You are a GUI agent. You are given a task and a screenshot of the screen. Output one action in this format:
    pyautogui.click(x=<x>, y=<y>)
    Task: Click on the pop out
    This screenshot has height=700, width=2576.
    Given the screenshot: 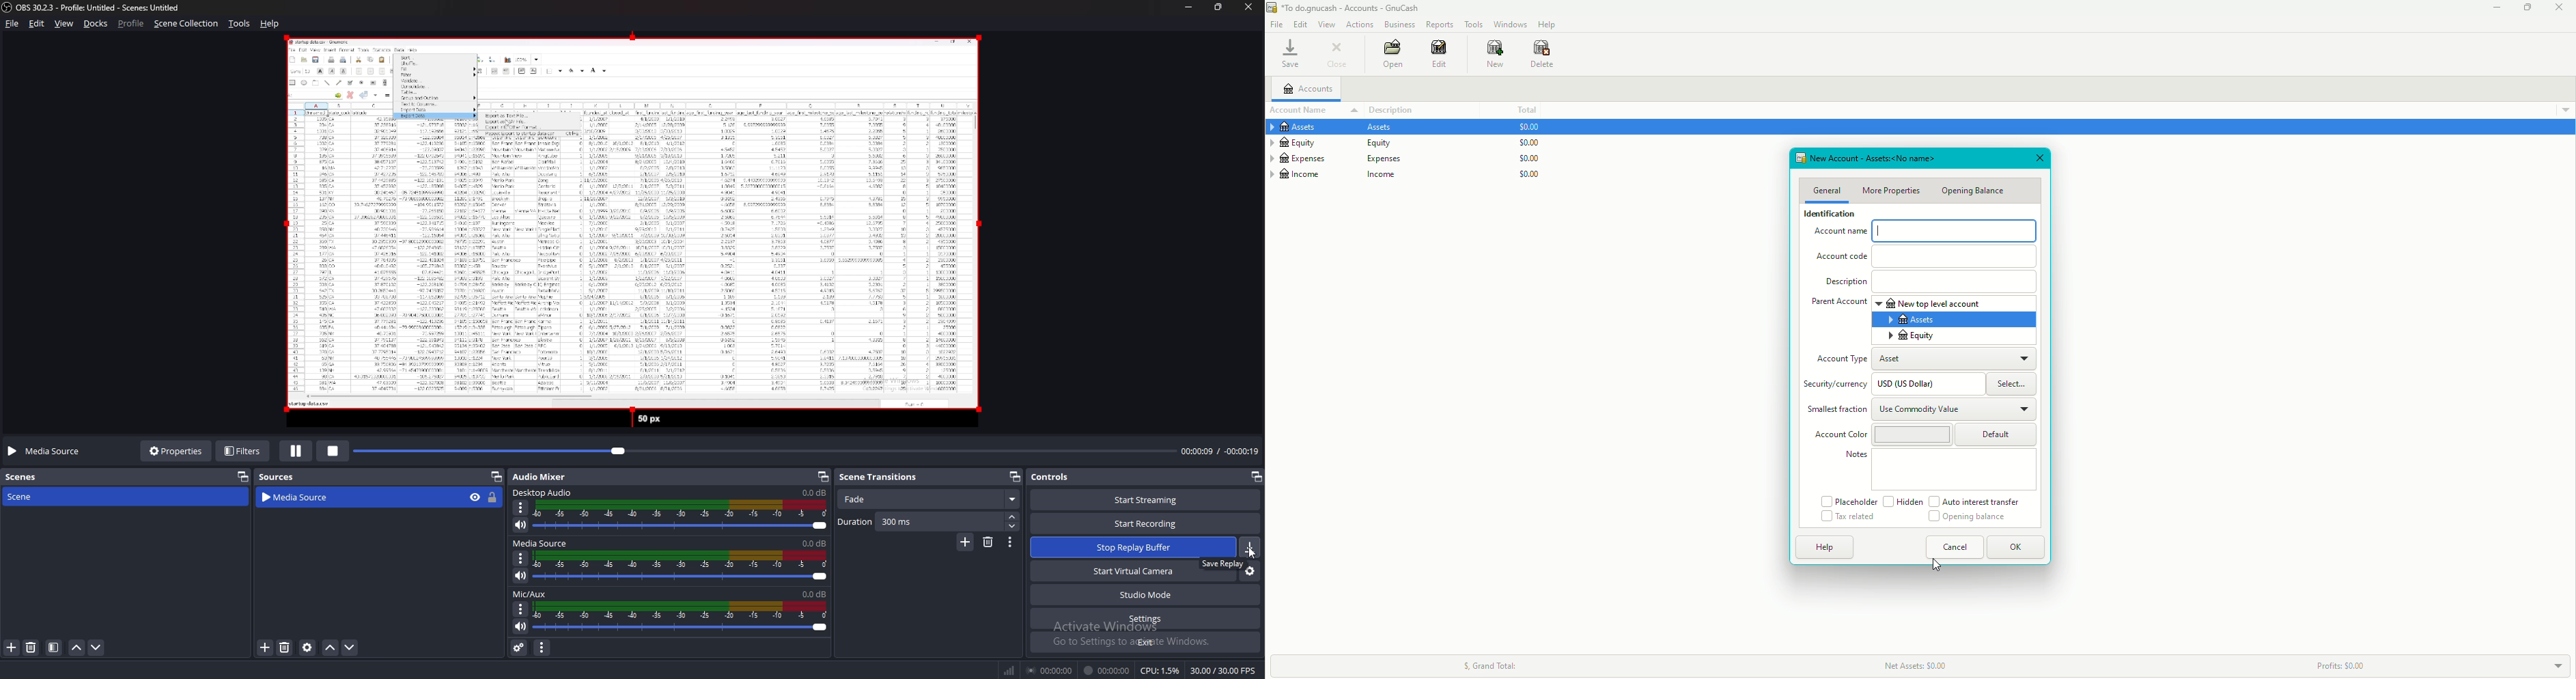 What is the action you would take?
    pyautogui.click(x=496, y=477)
    